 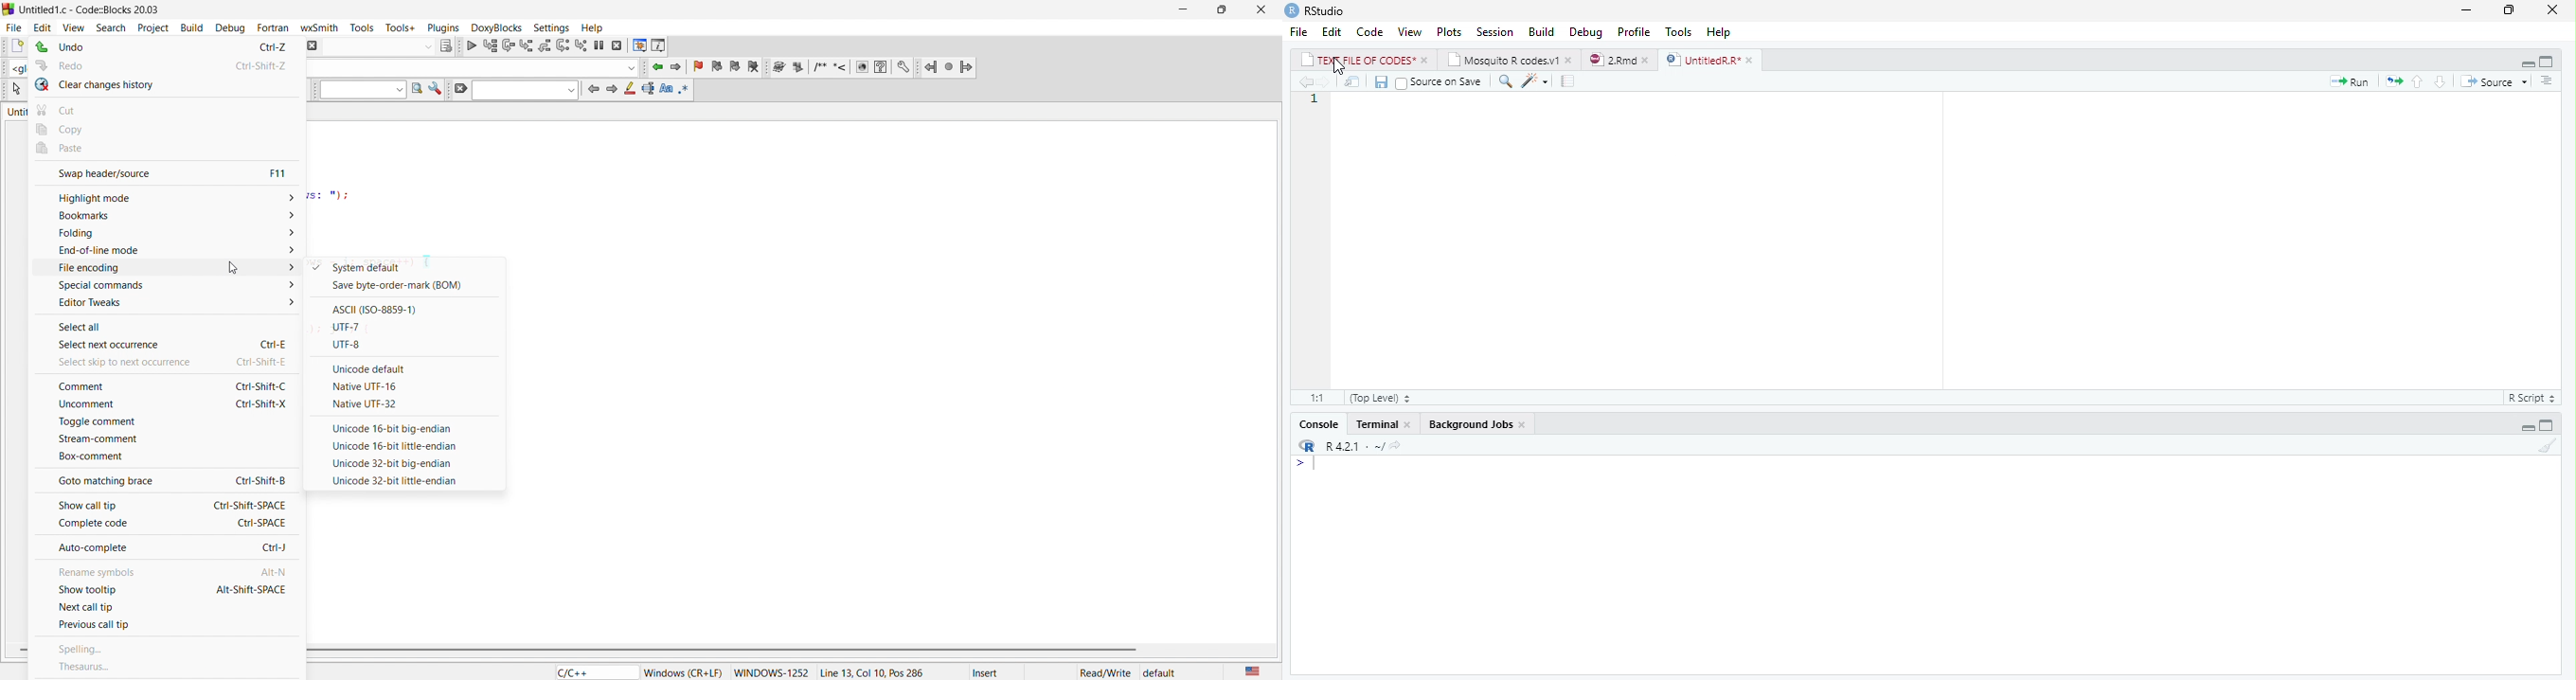 I want to click on Hide, so click(x=2526, y=425).